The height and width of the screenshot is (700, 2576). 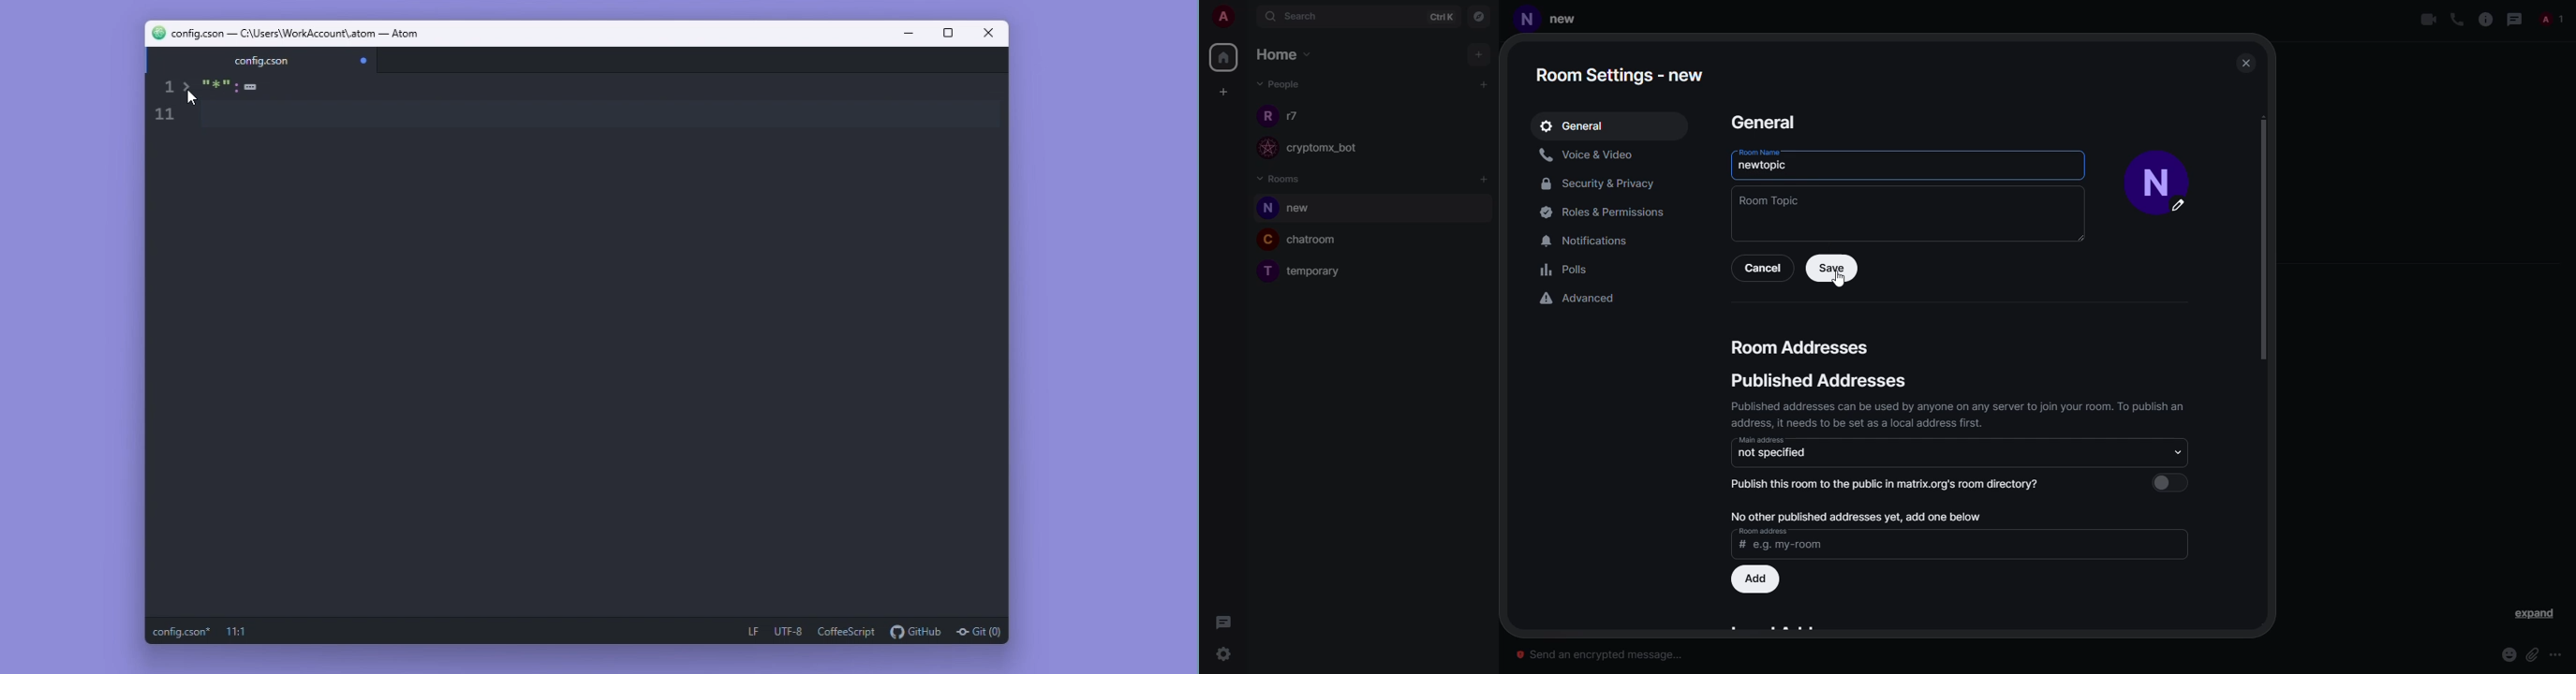 What do you see at coordinates (2176, 482) in the screenshot?
I see `enable` at bounding box center [2176, 482].